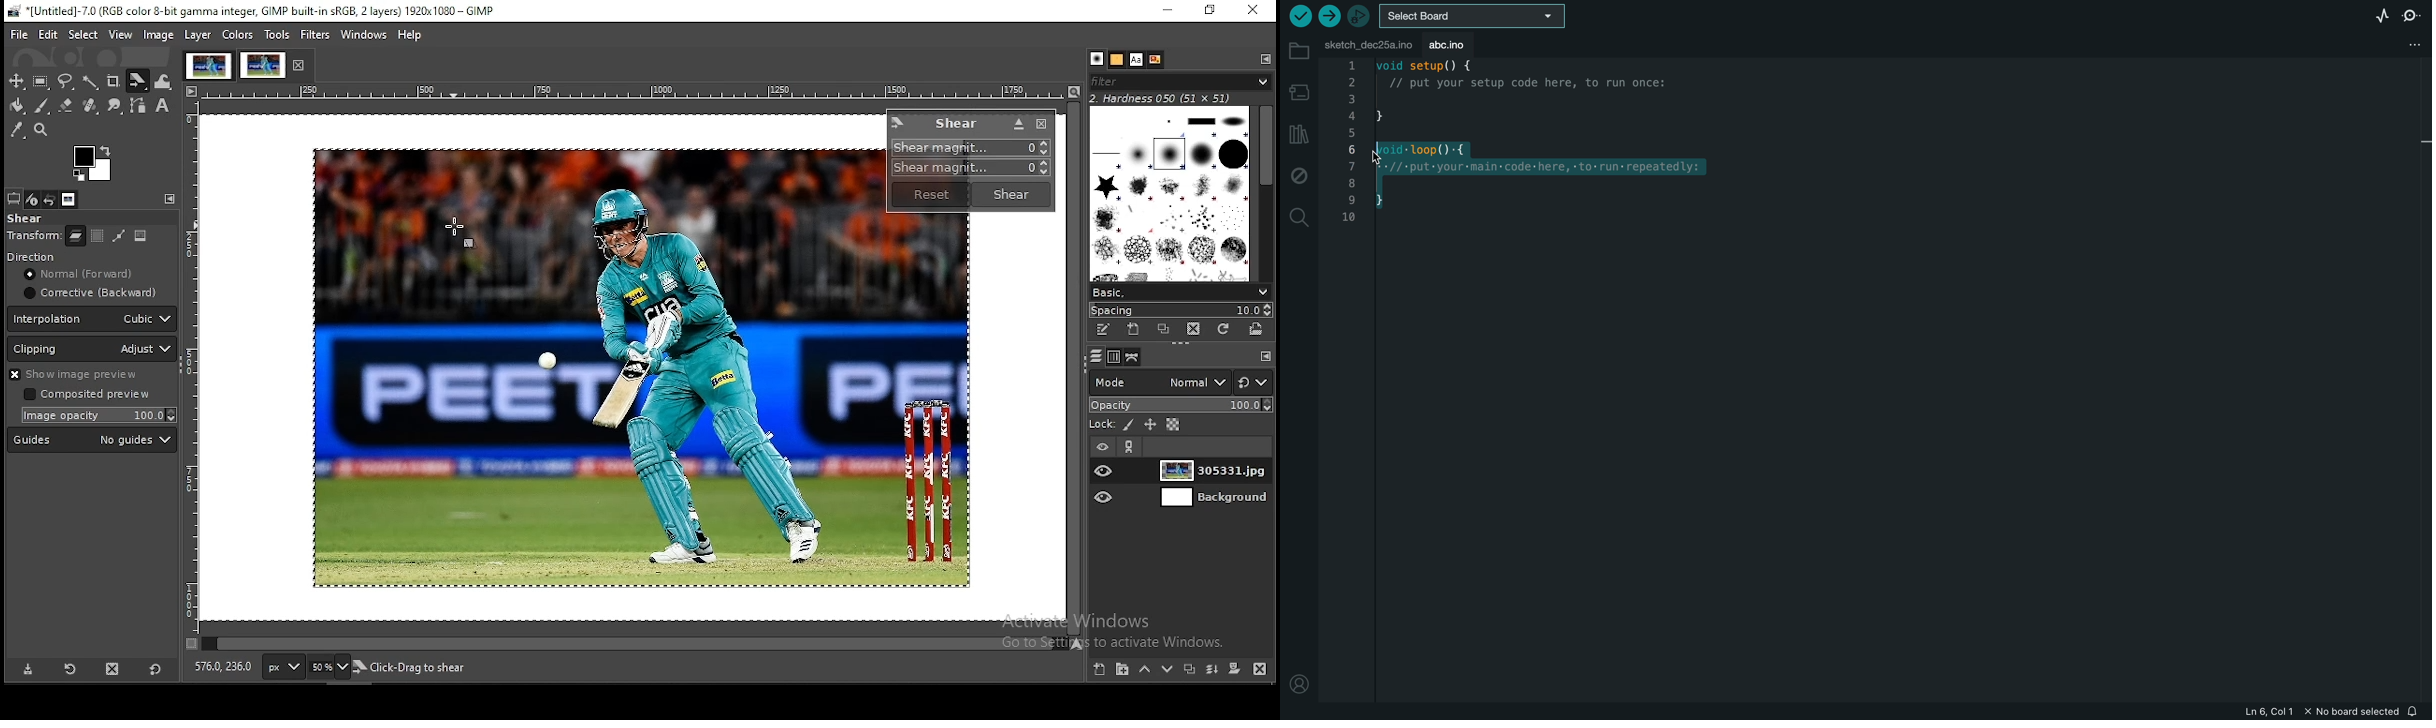 This screenshot has height=728, width=2436. I want to click on move layer one step up, so click(1143, 669).